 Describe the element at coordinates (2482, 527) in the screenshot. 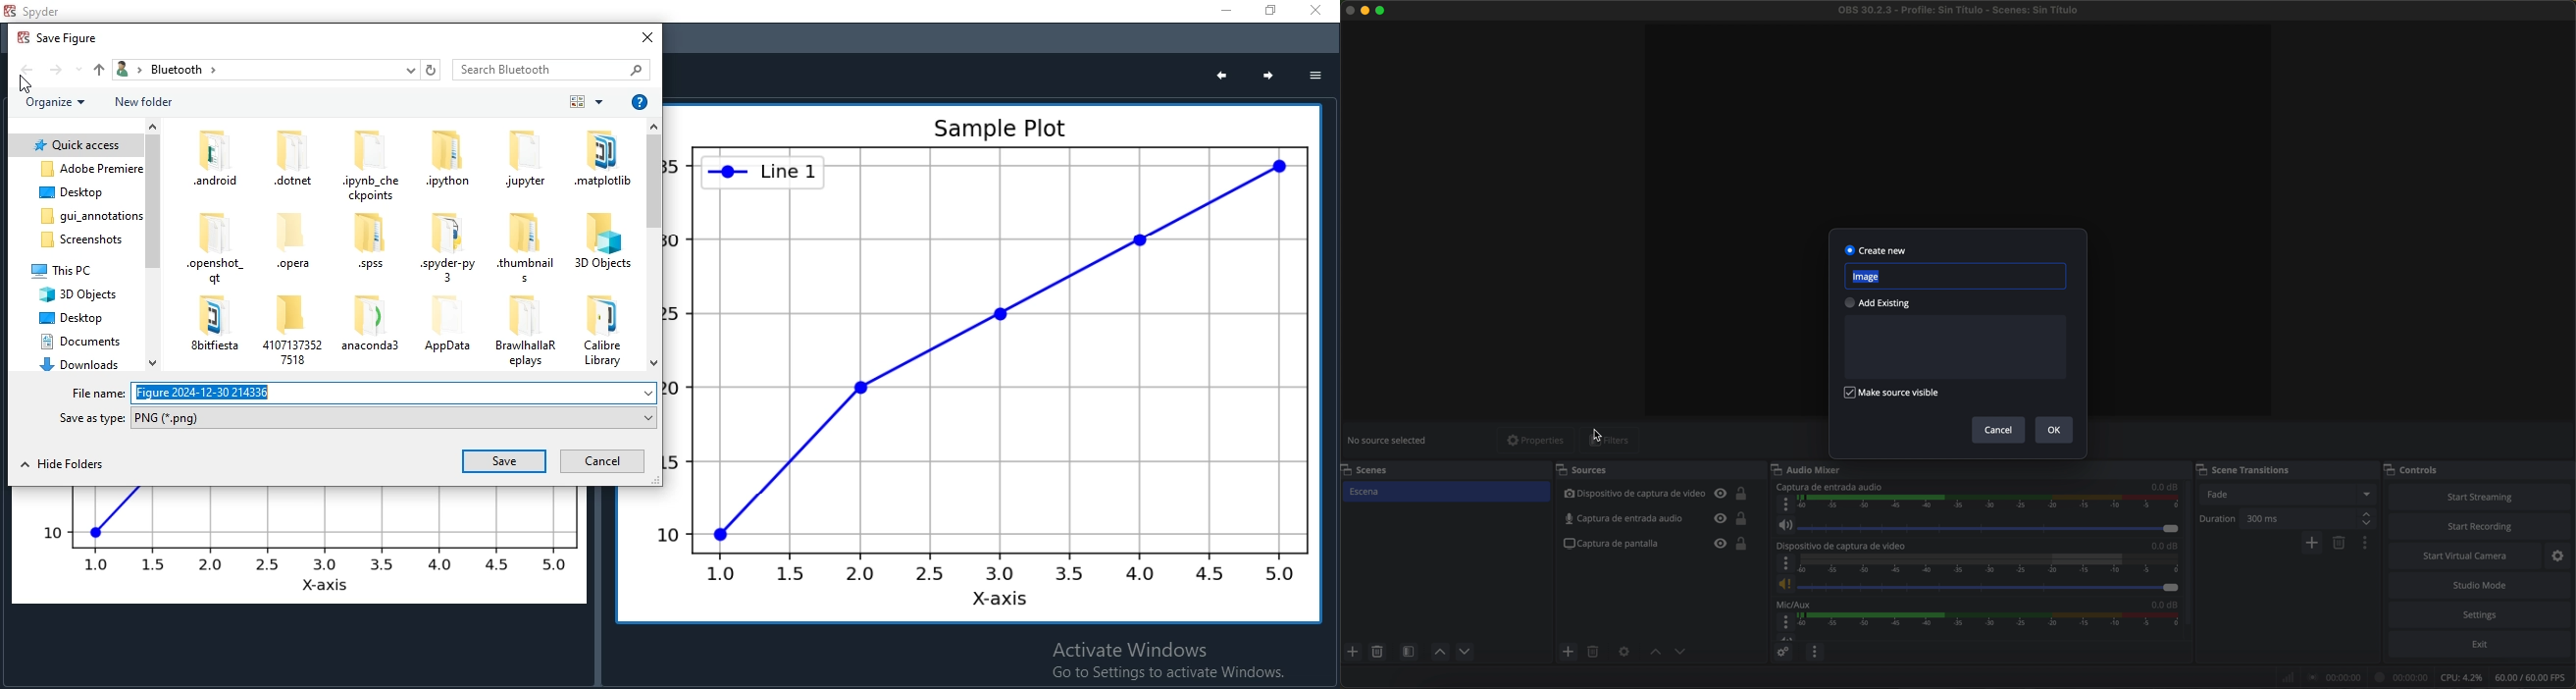

I see `start recording` at that location.